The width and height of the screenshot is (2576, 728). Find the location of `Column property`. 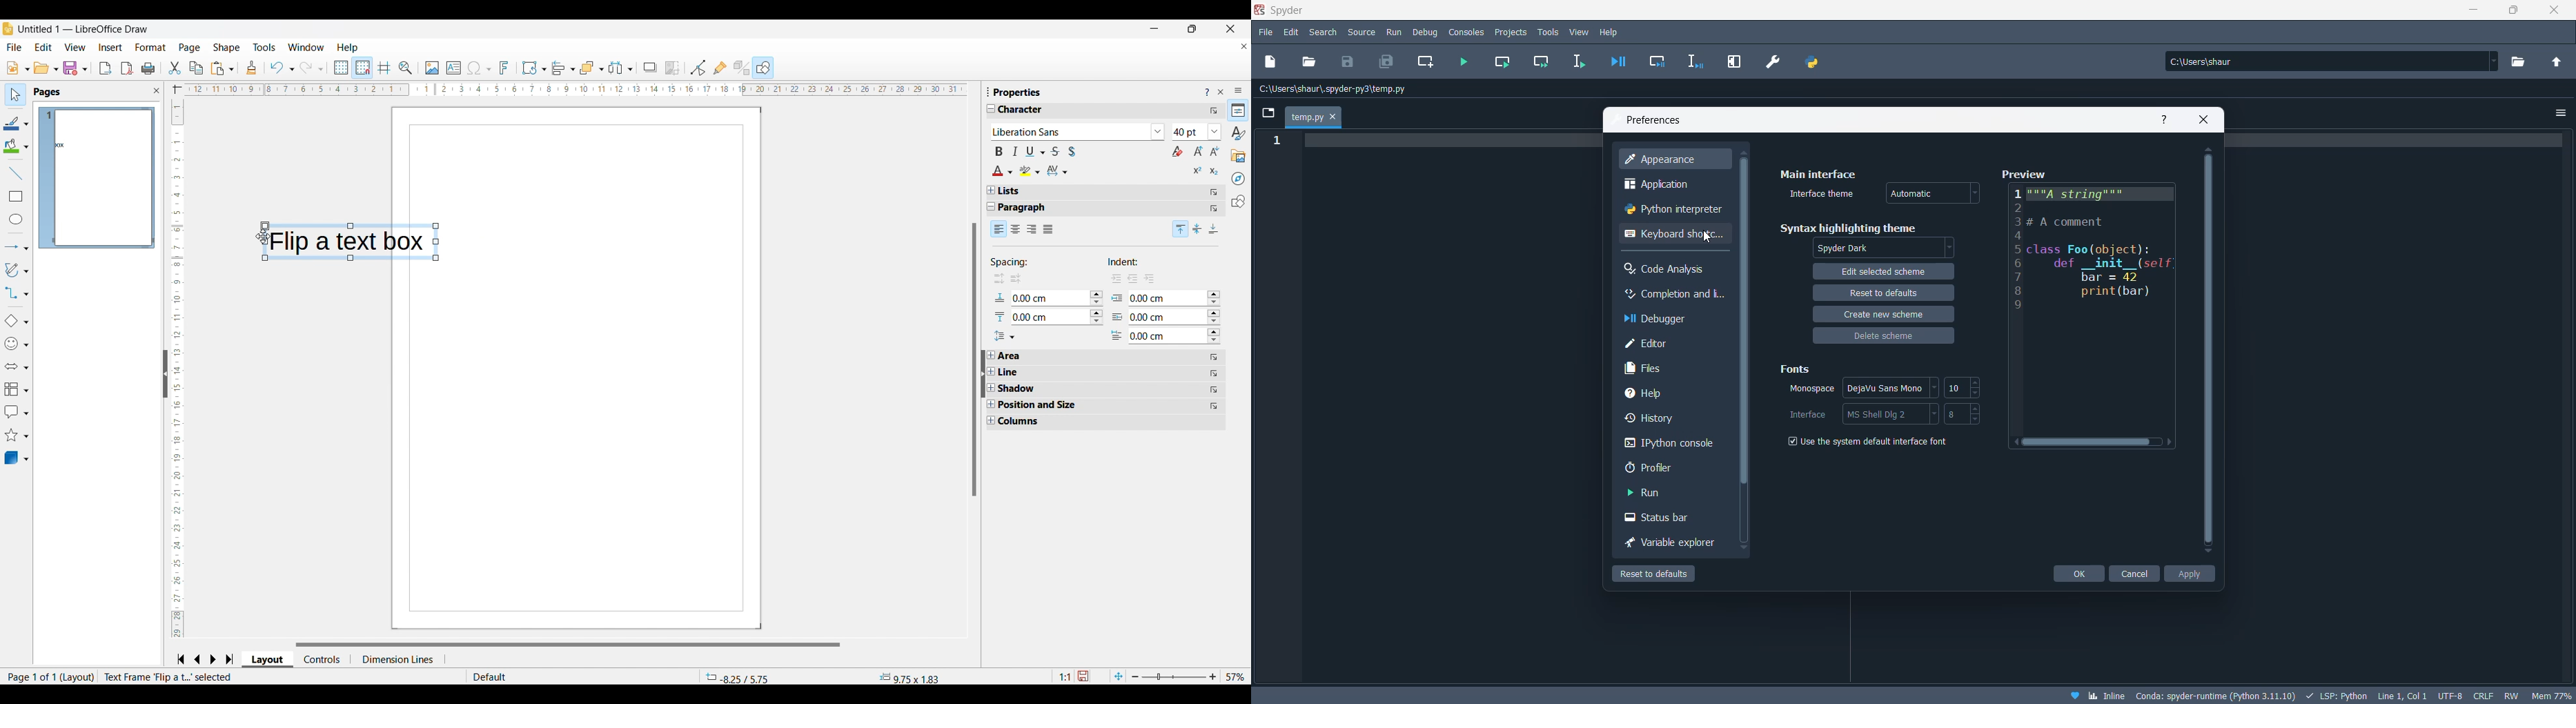

Column property is located at coordinates (1025, 422).